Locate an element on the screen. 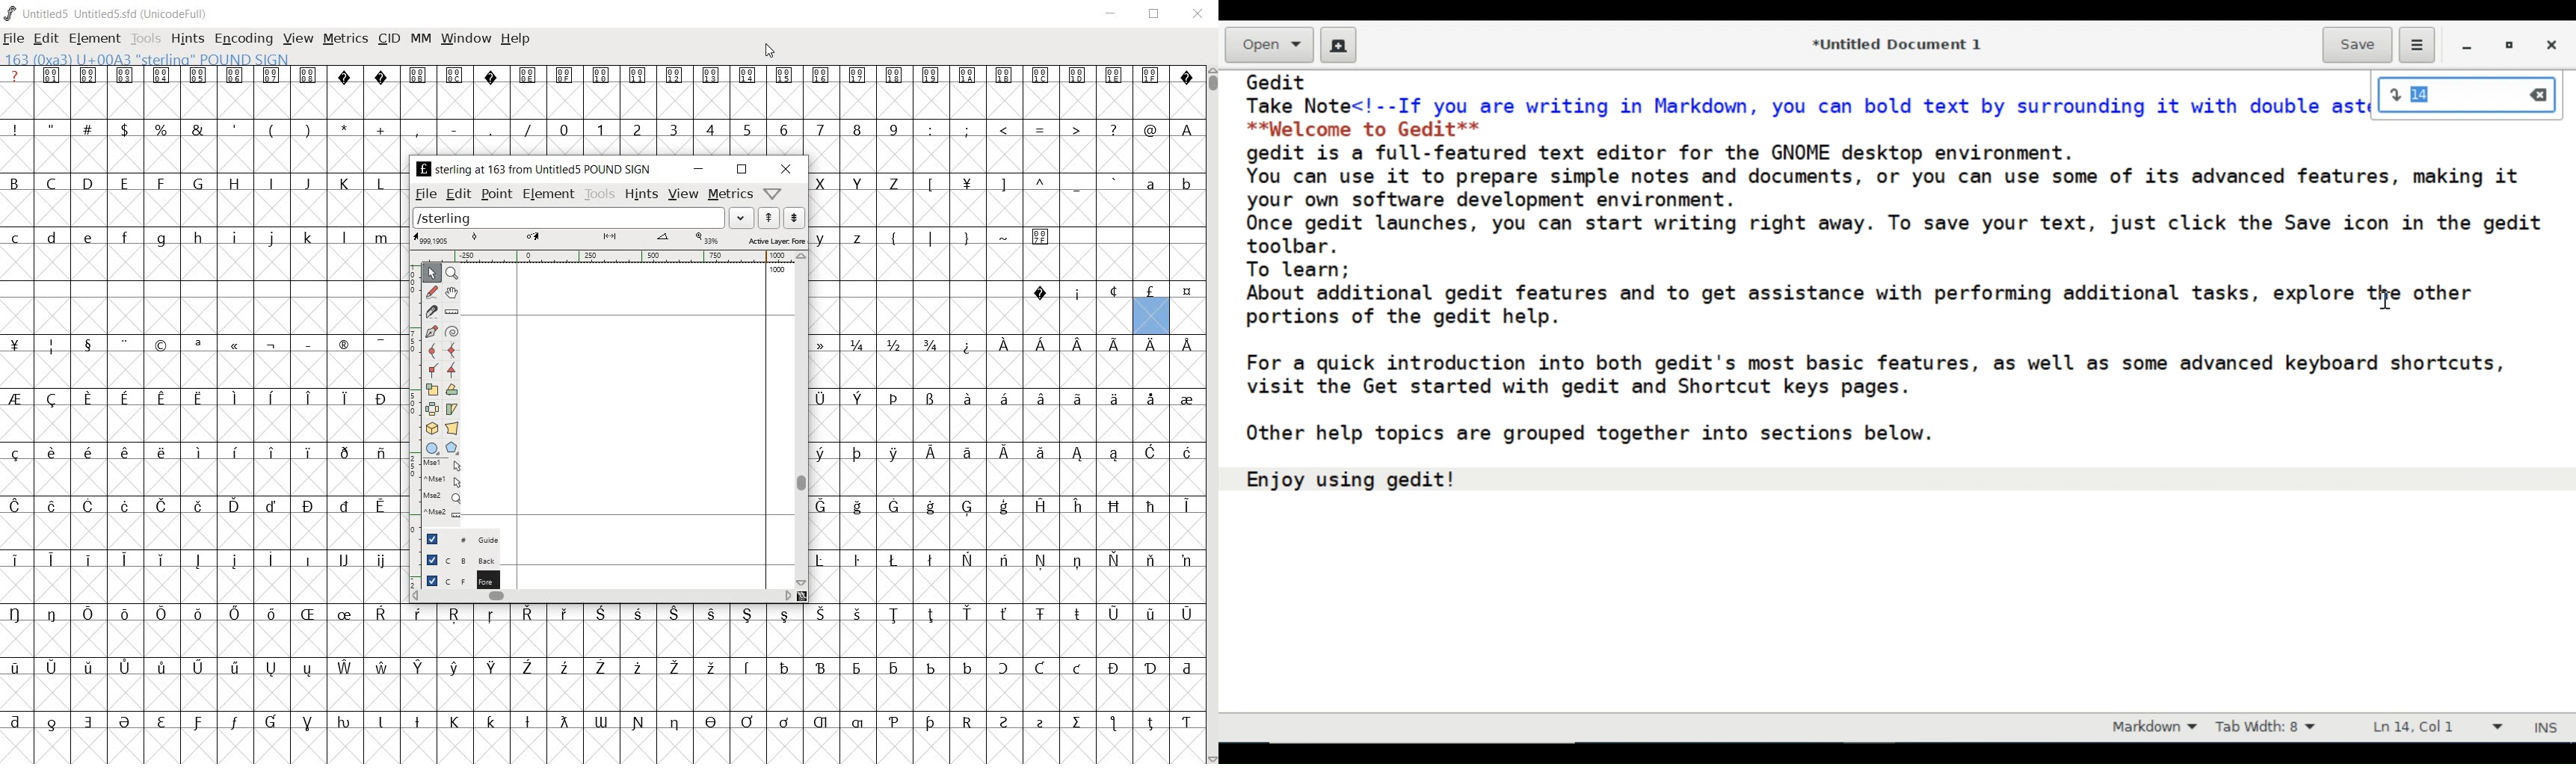  Symbol is located at coordinates (51, 558).